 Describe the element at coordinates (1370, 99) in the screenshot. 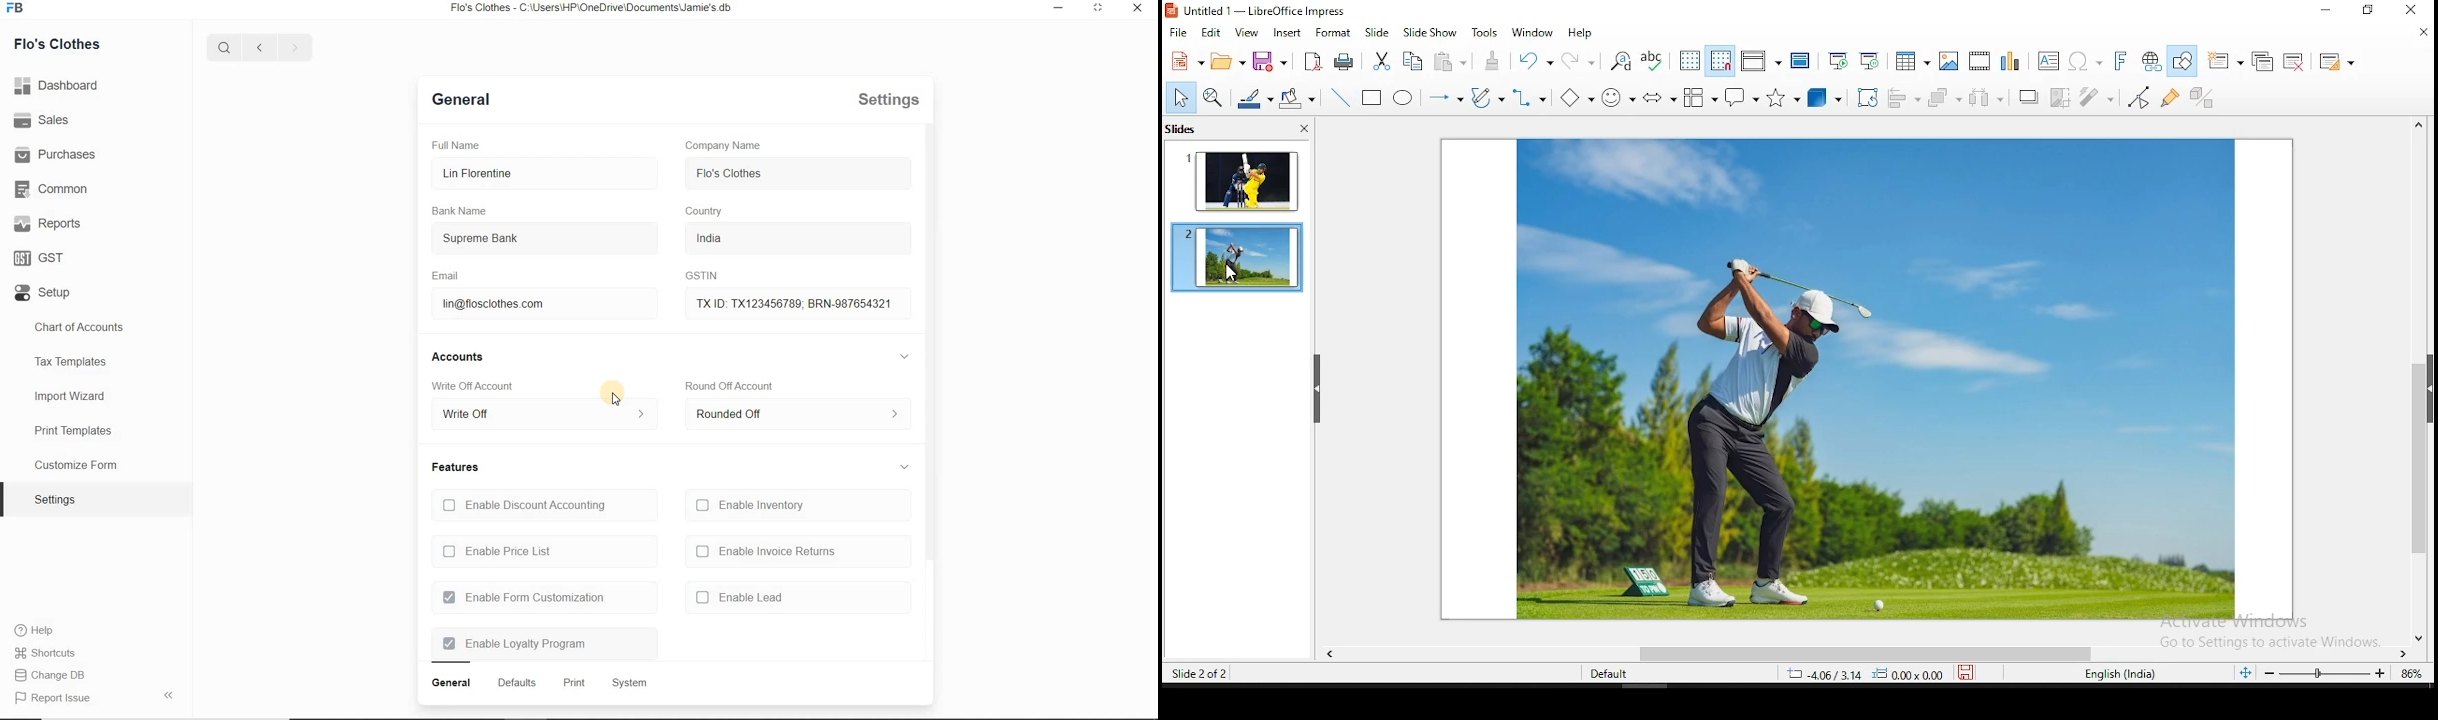

I see `rectangle tool` at that location.